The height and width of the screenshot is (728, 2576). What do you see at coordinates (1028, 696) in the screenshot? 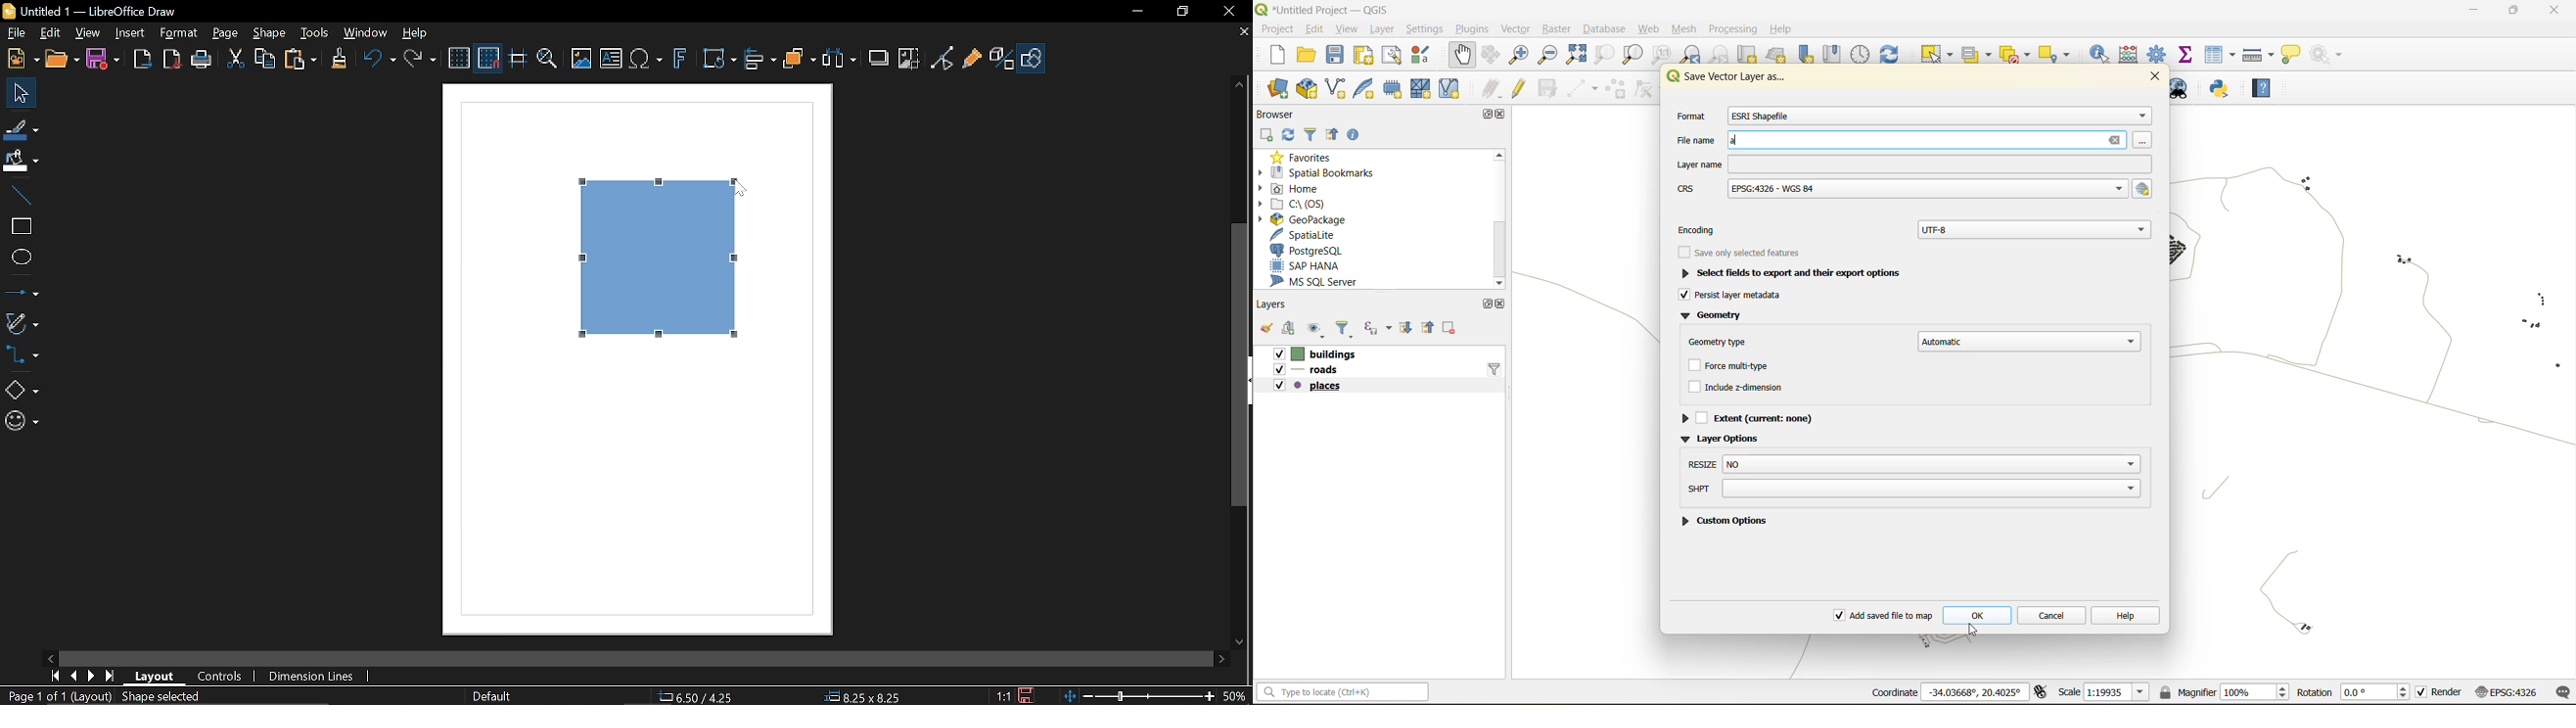
I see `Save` at bounding box center [1028, 696].